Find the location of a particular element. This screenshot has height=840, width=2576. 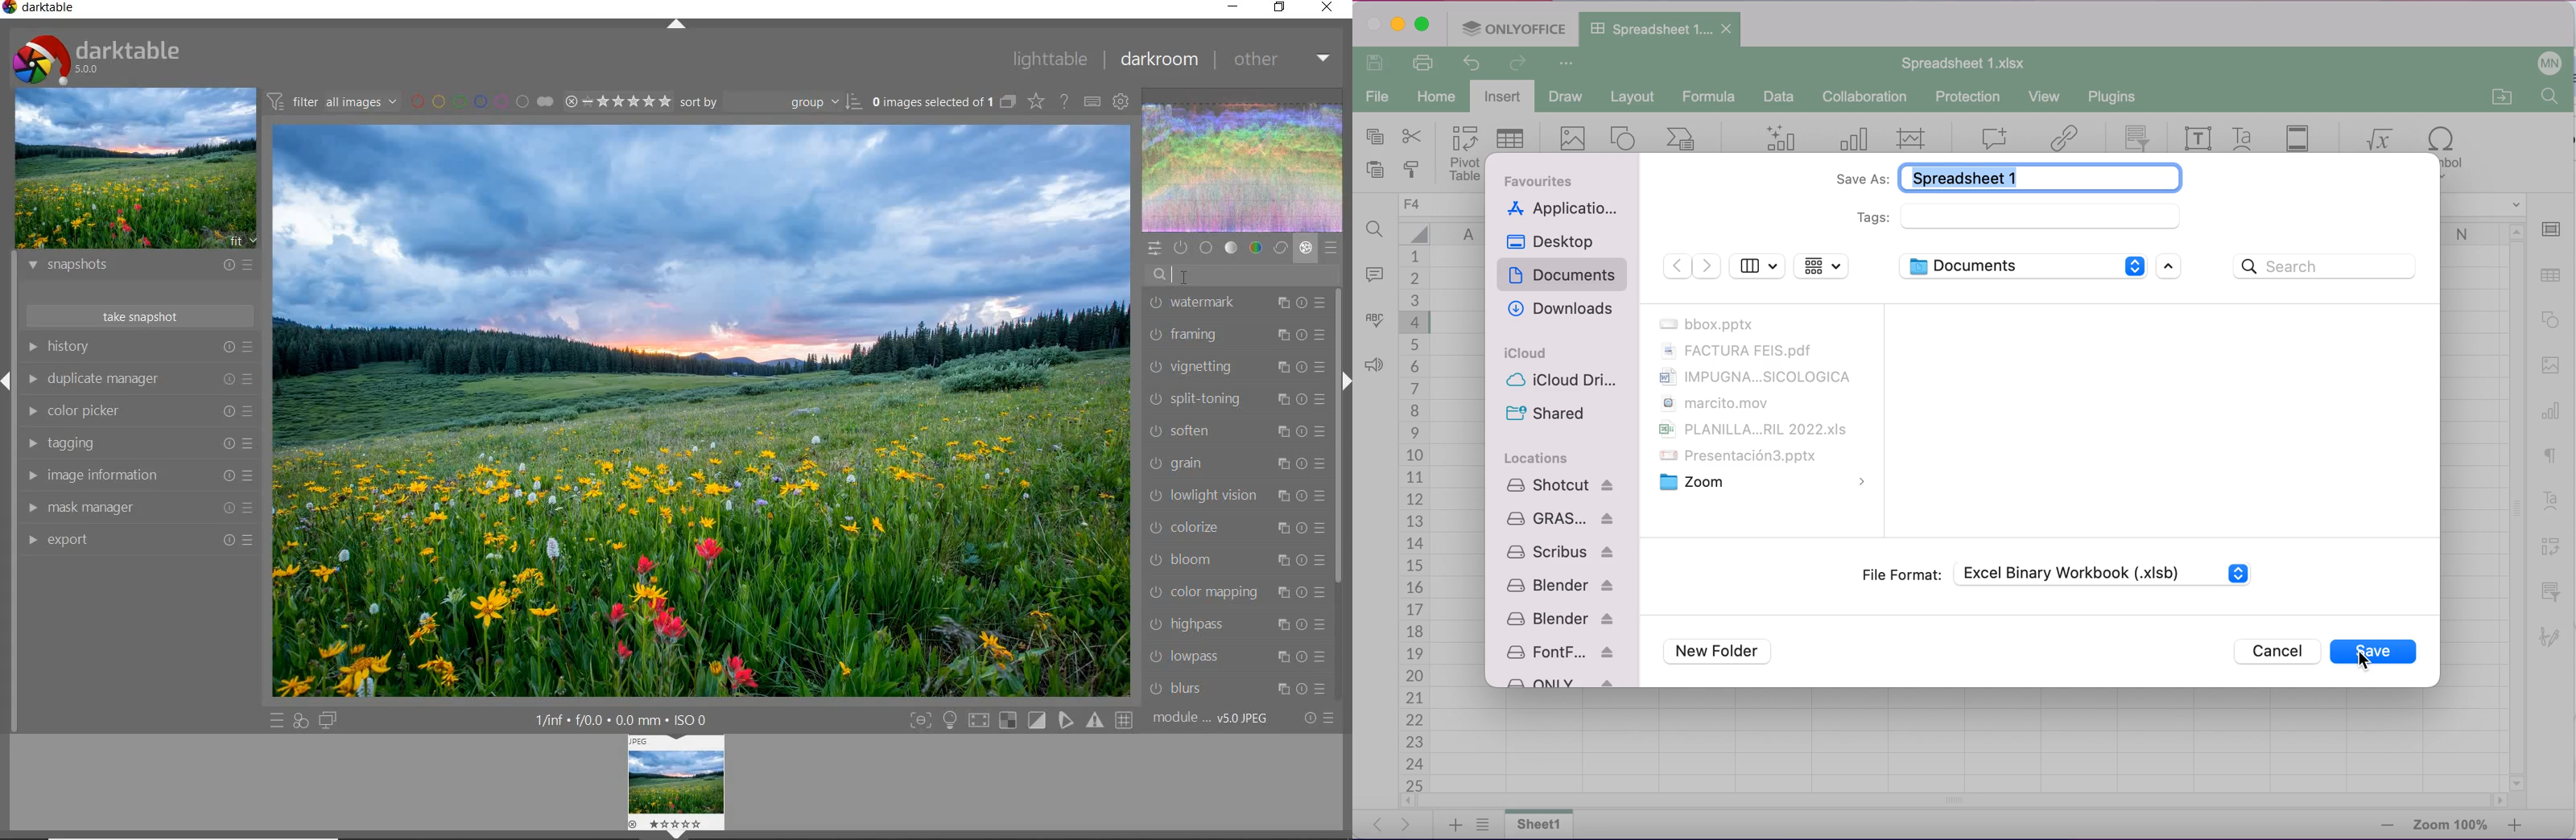

display a second darkroom image below is located at coordinates (331, 720).